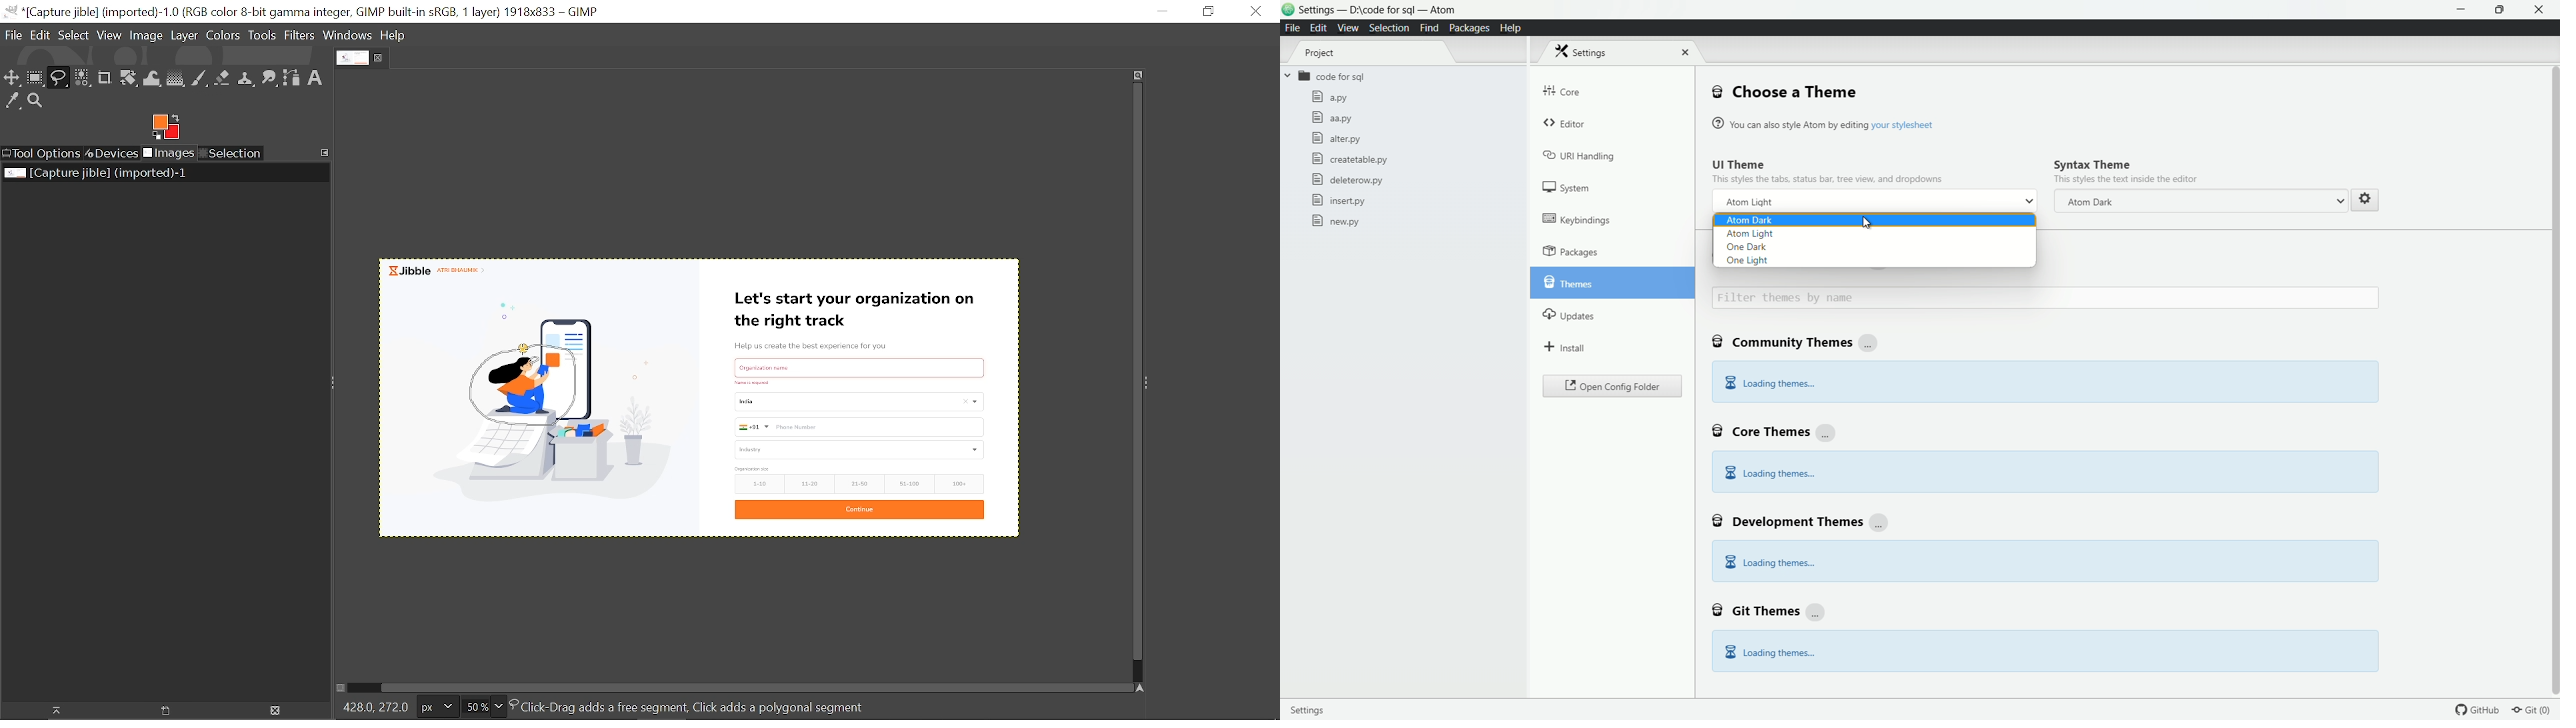 This screenshot has width=2576, height=728. Describe the element at coordinates (222, 37) in the screenshot. I see `Colors` at that location.